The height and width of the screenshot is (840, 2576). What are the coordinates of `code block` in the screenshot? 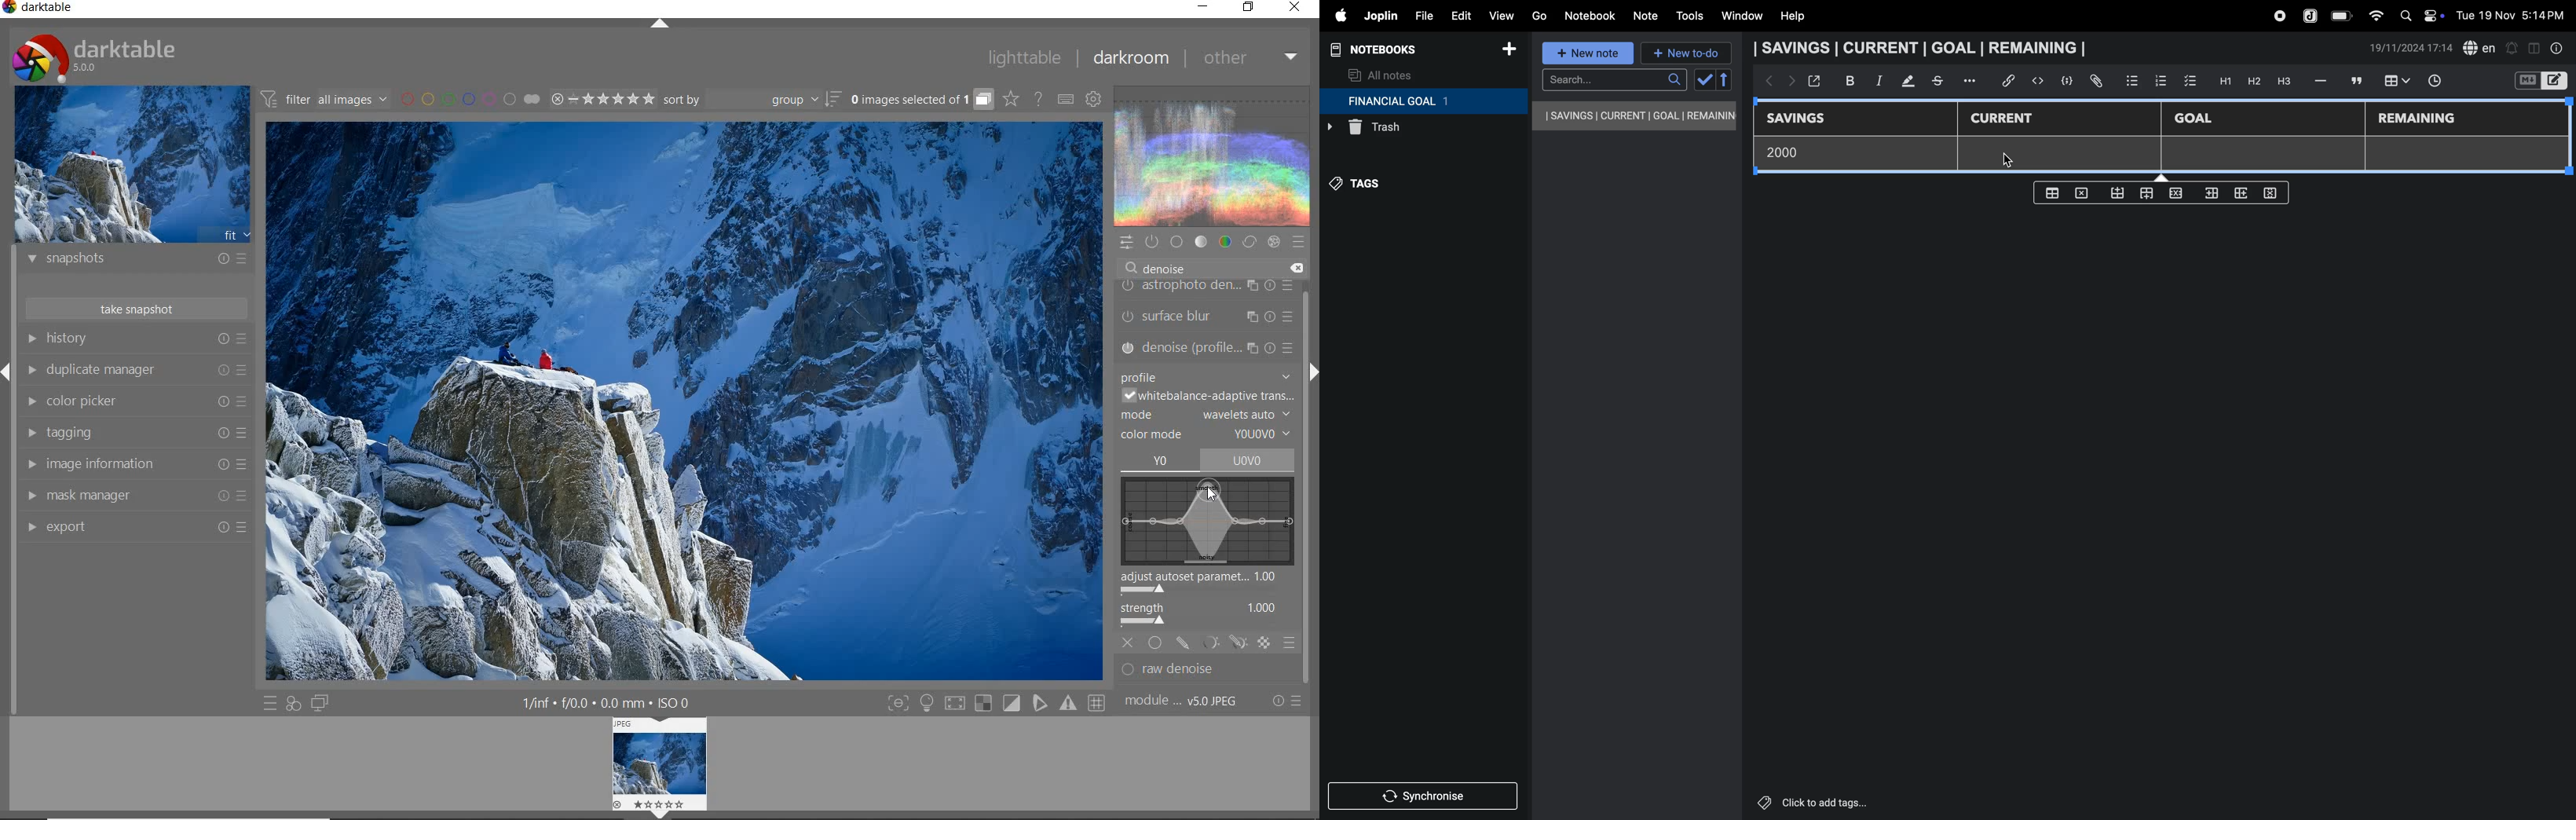 It's located at (2063, 81).